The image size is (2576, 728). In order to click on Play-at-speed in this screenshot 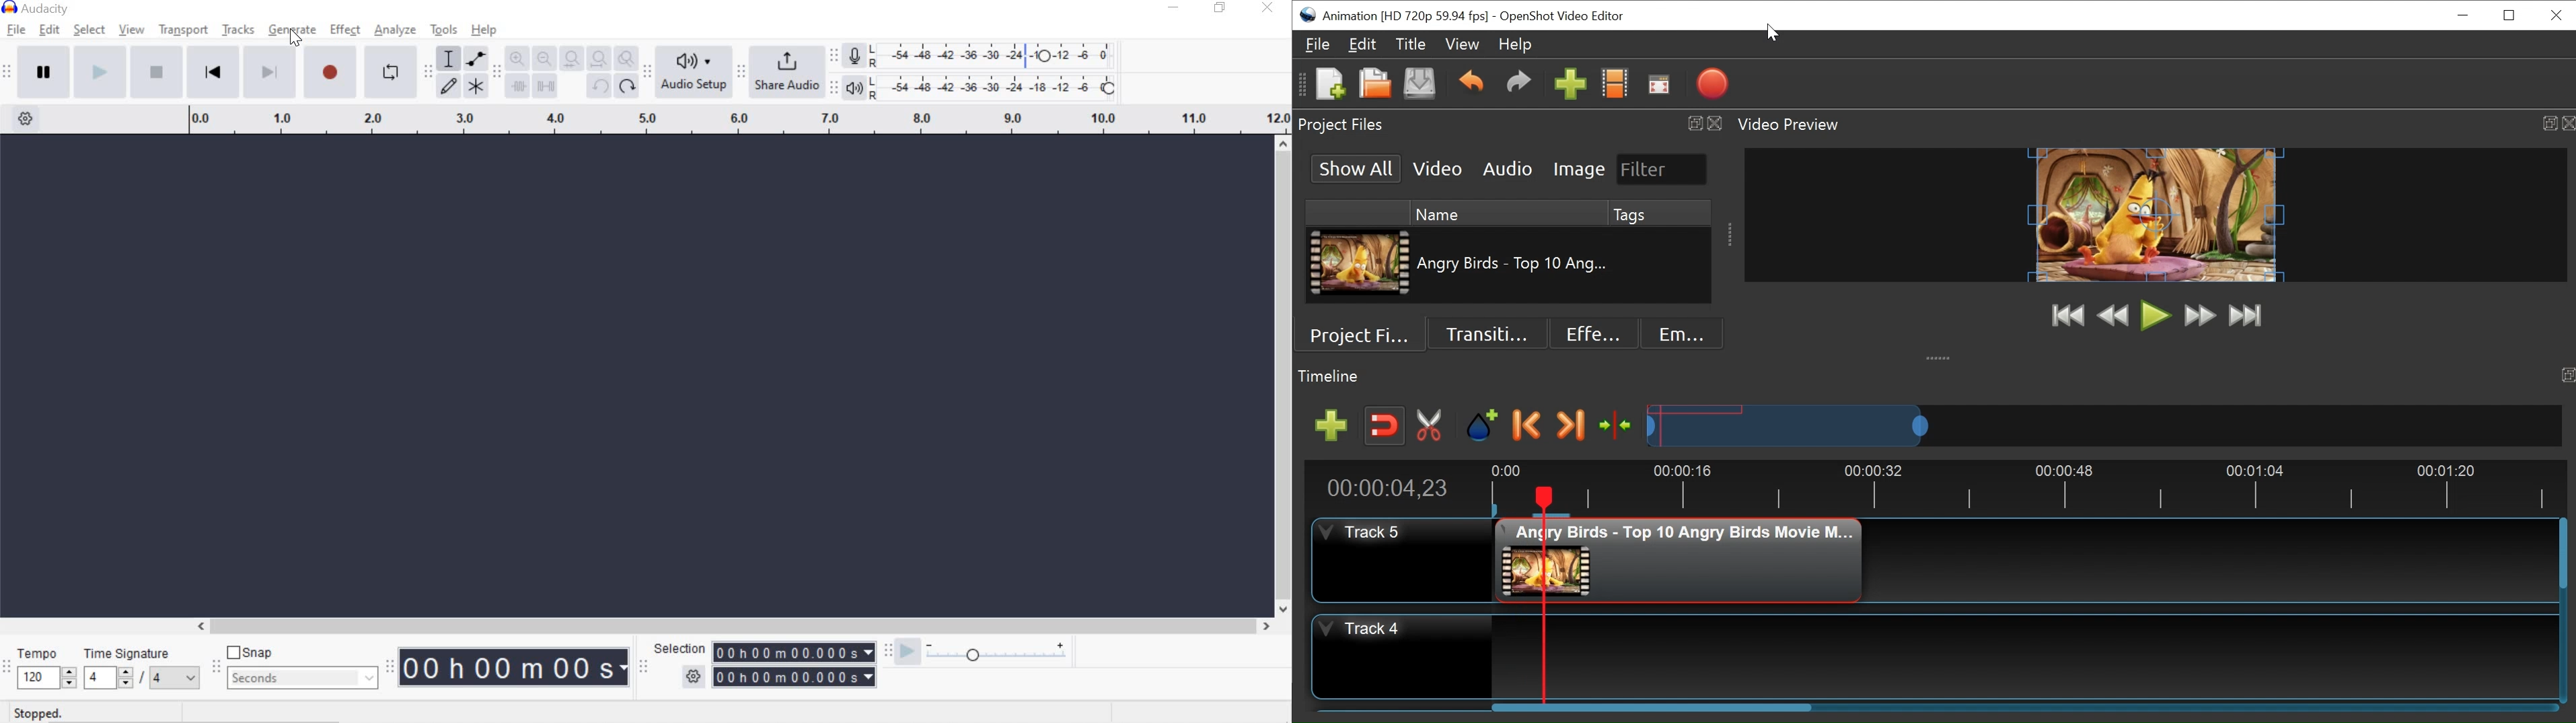, I will do `click(907, 653)`.